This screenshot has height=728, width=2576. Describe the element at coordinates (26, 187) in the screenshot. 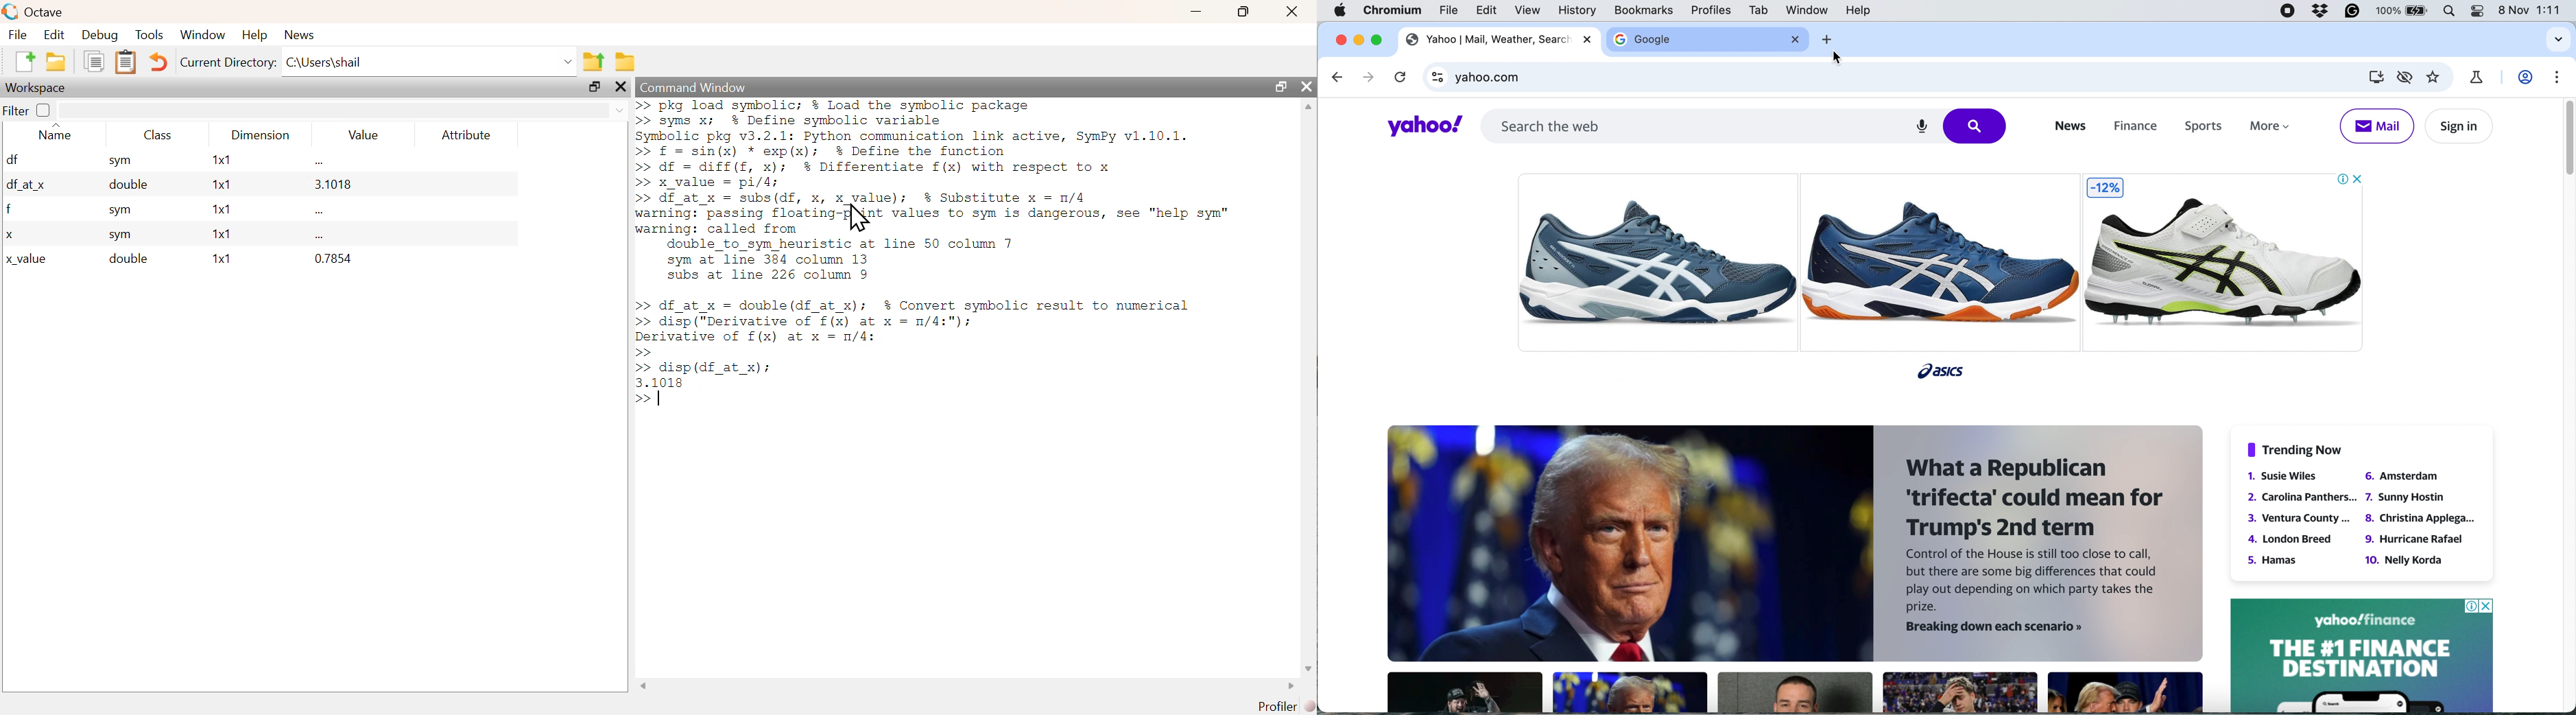

I see `df_at x` at that location.